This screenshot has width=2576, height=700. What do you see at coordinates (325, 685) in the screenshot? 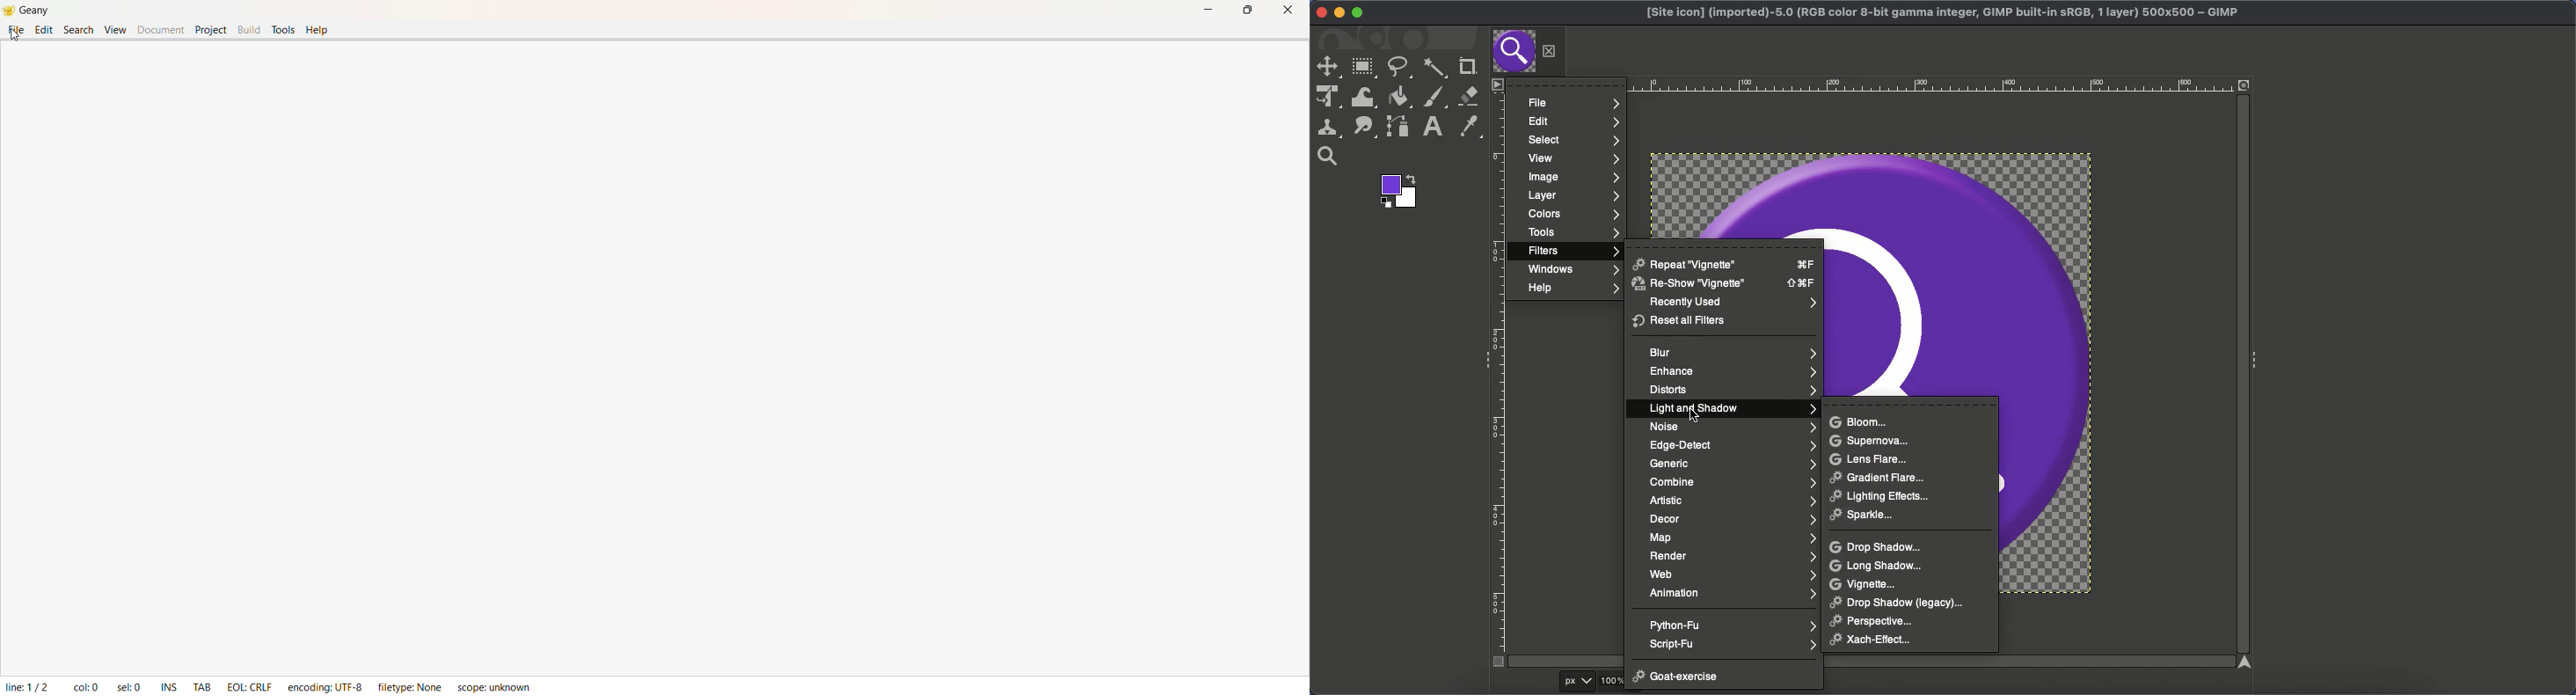
I see `Ecoding: UTF - 8` at bounding box center [325, 685].